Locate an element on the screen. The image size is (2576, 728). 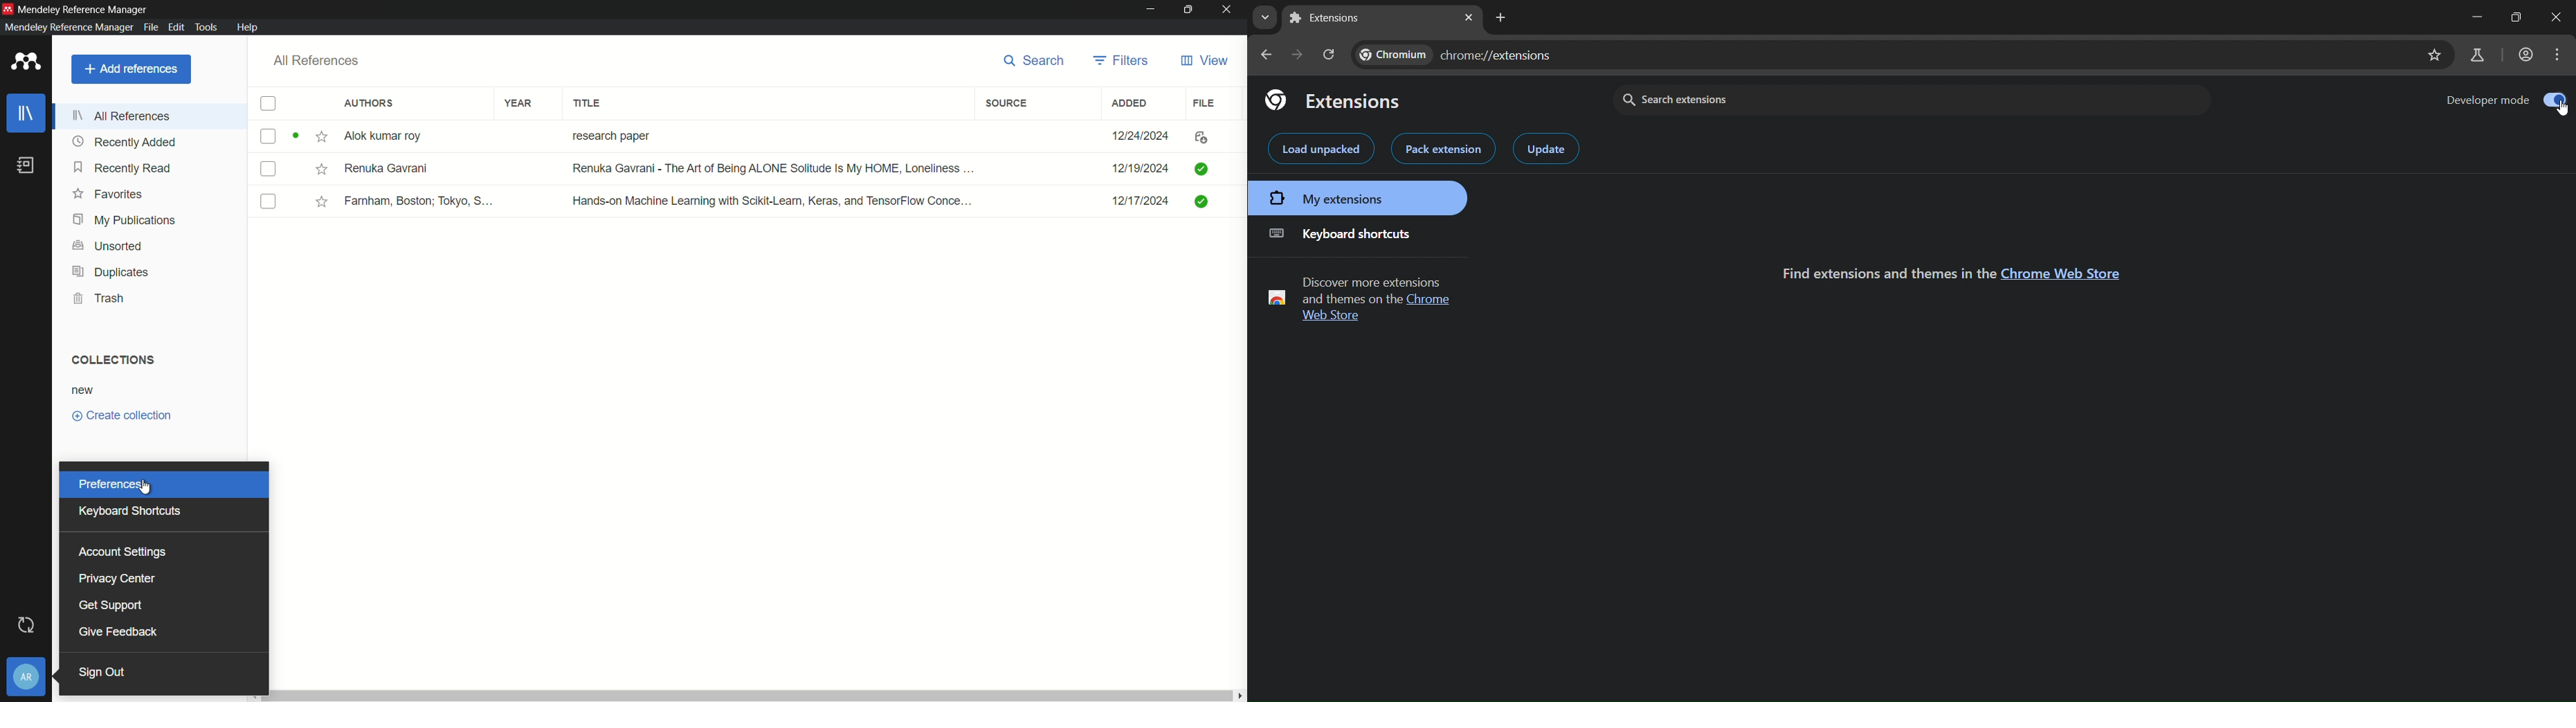
update is located at coordinates (1546, 148).